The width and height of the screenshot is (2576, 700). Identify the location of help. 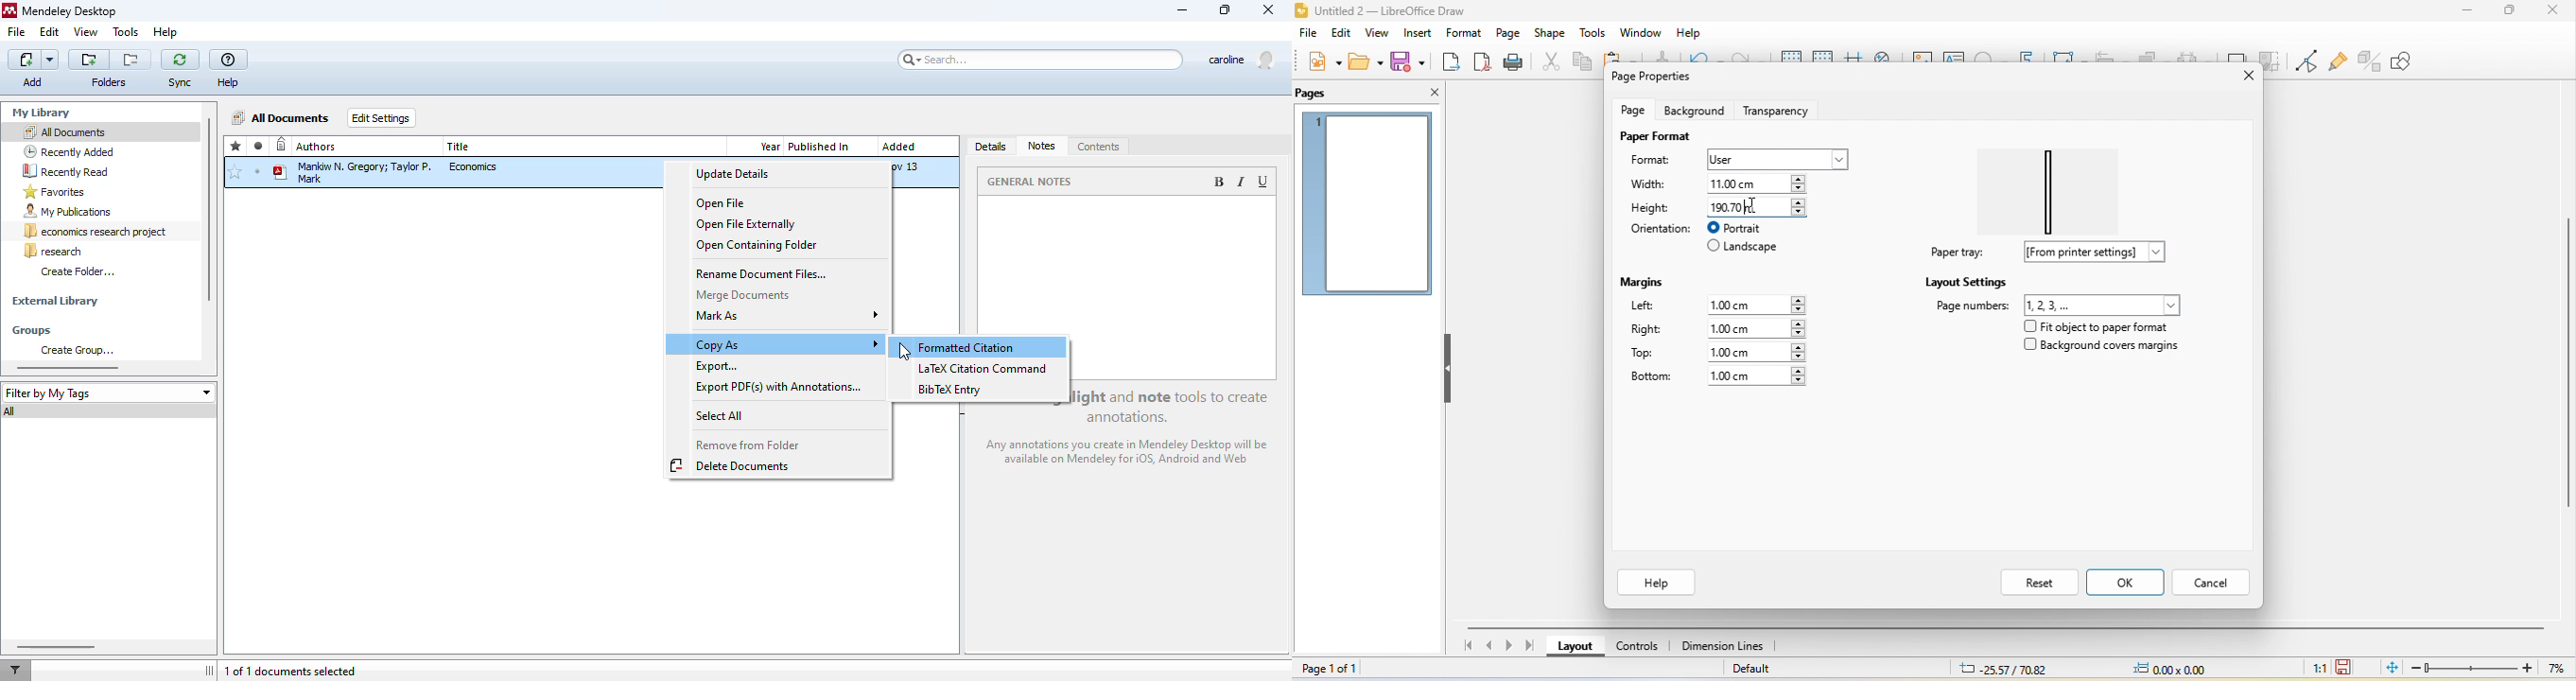
(1659, 582).